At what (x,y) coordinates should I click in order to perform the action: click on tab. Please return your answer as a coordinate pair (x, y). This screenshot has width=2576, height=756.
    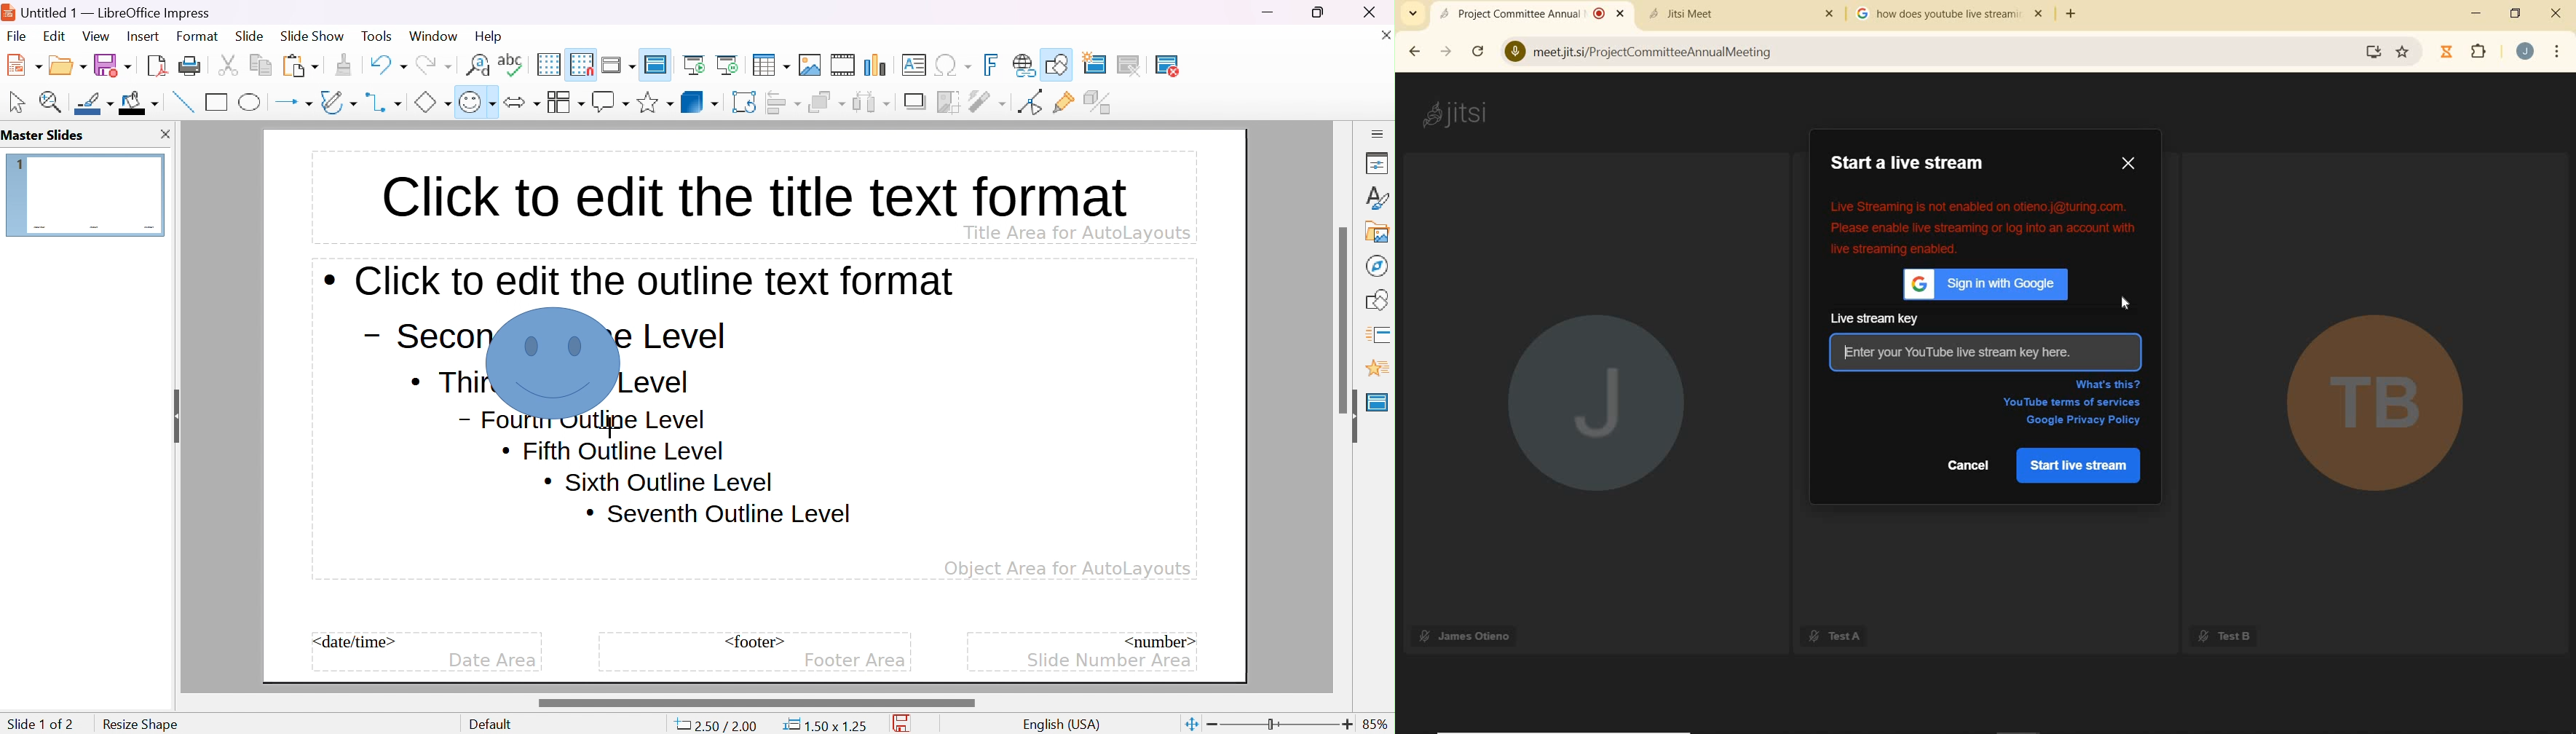
    Looking at the image, I should click on (1936, 14).